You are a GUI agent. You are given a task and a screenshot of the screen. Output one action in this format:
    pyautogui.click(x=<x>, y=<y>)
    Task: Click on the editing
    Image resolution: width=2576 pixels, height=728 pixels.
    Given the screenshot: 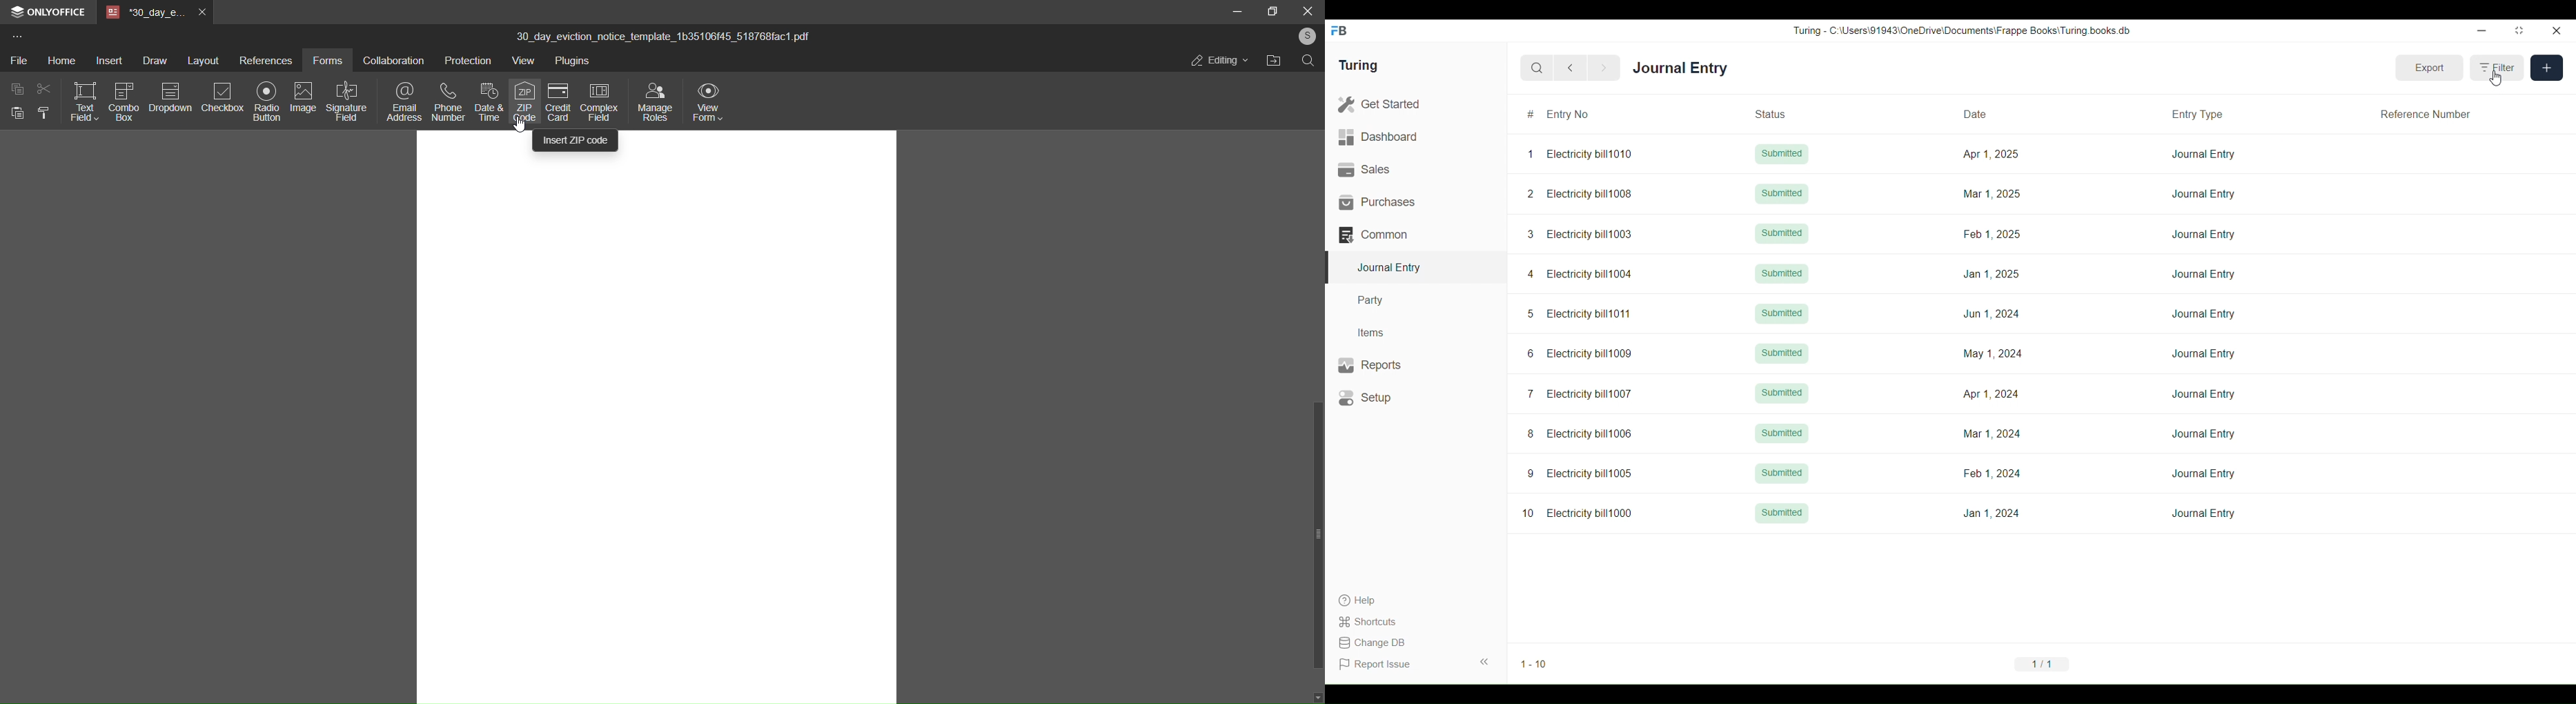 What is the action you would take?
    pyautogui.click(x=1213, y=61)
    